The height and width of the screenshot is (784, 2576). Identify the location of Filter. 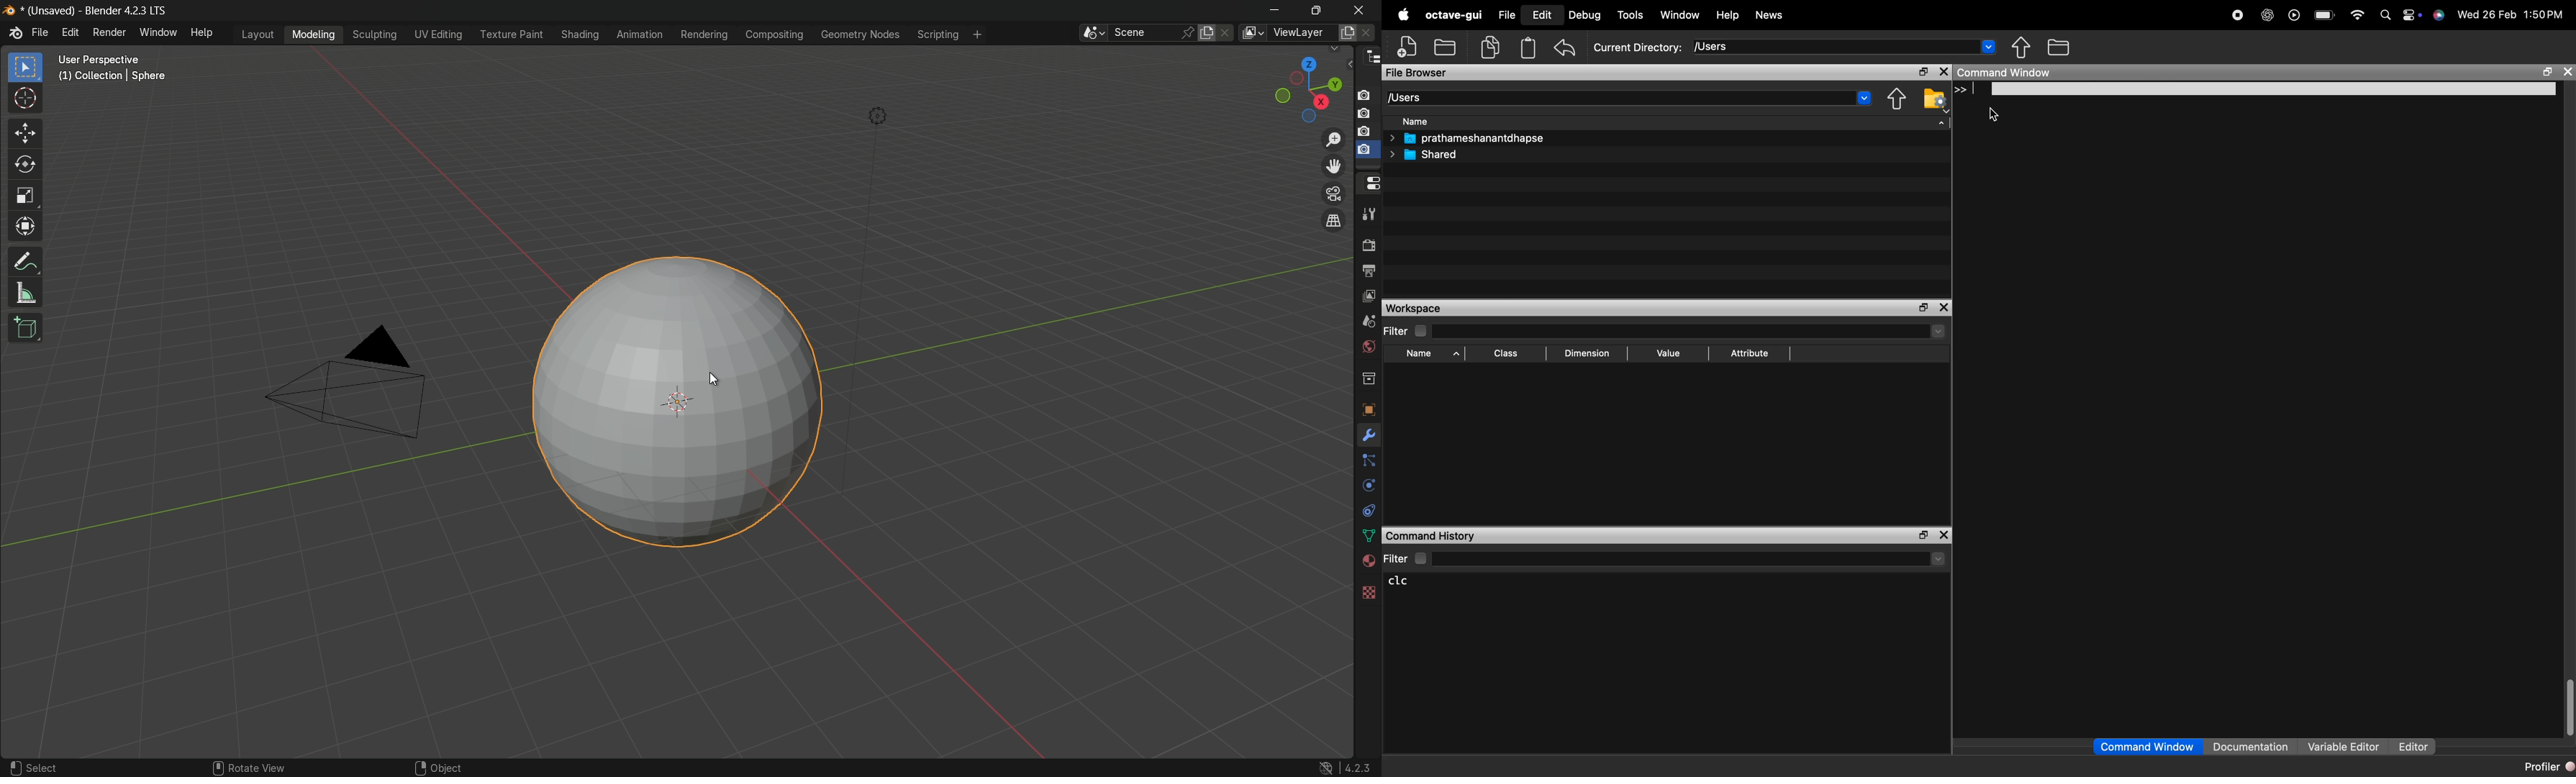
(1665, 558).